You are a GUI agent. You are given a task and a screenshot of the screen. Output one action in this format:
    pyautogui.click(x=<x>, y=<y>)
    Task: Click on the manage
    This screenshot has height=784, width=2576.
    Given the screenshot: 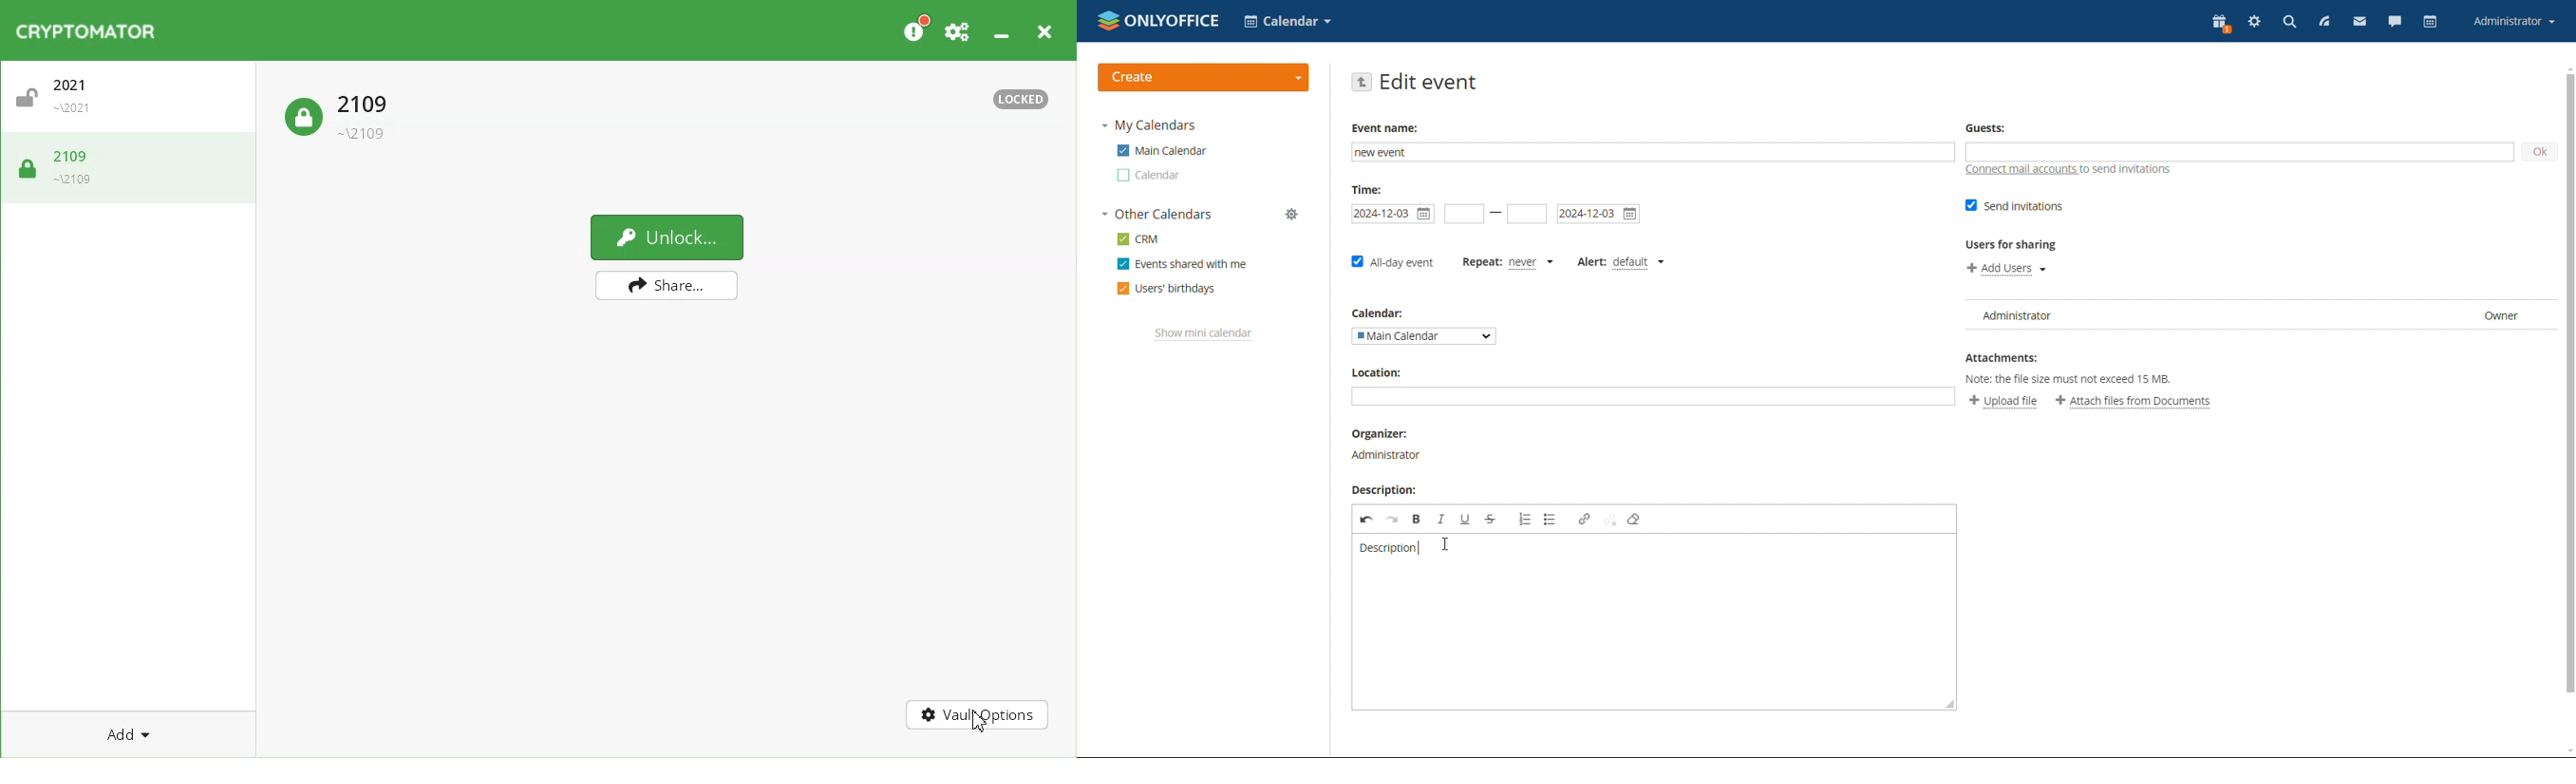 What is the action you would take?
    pyautogui.click(x=1292, y=214)
    